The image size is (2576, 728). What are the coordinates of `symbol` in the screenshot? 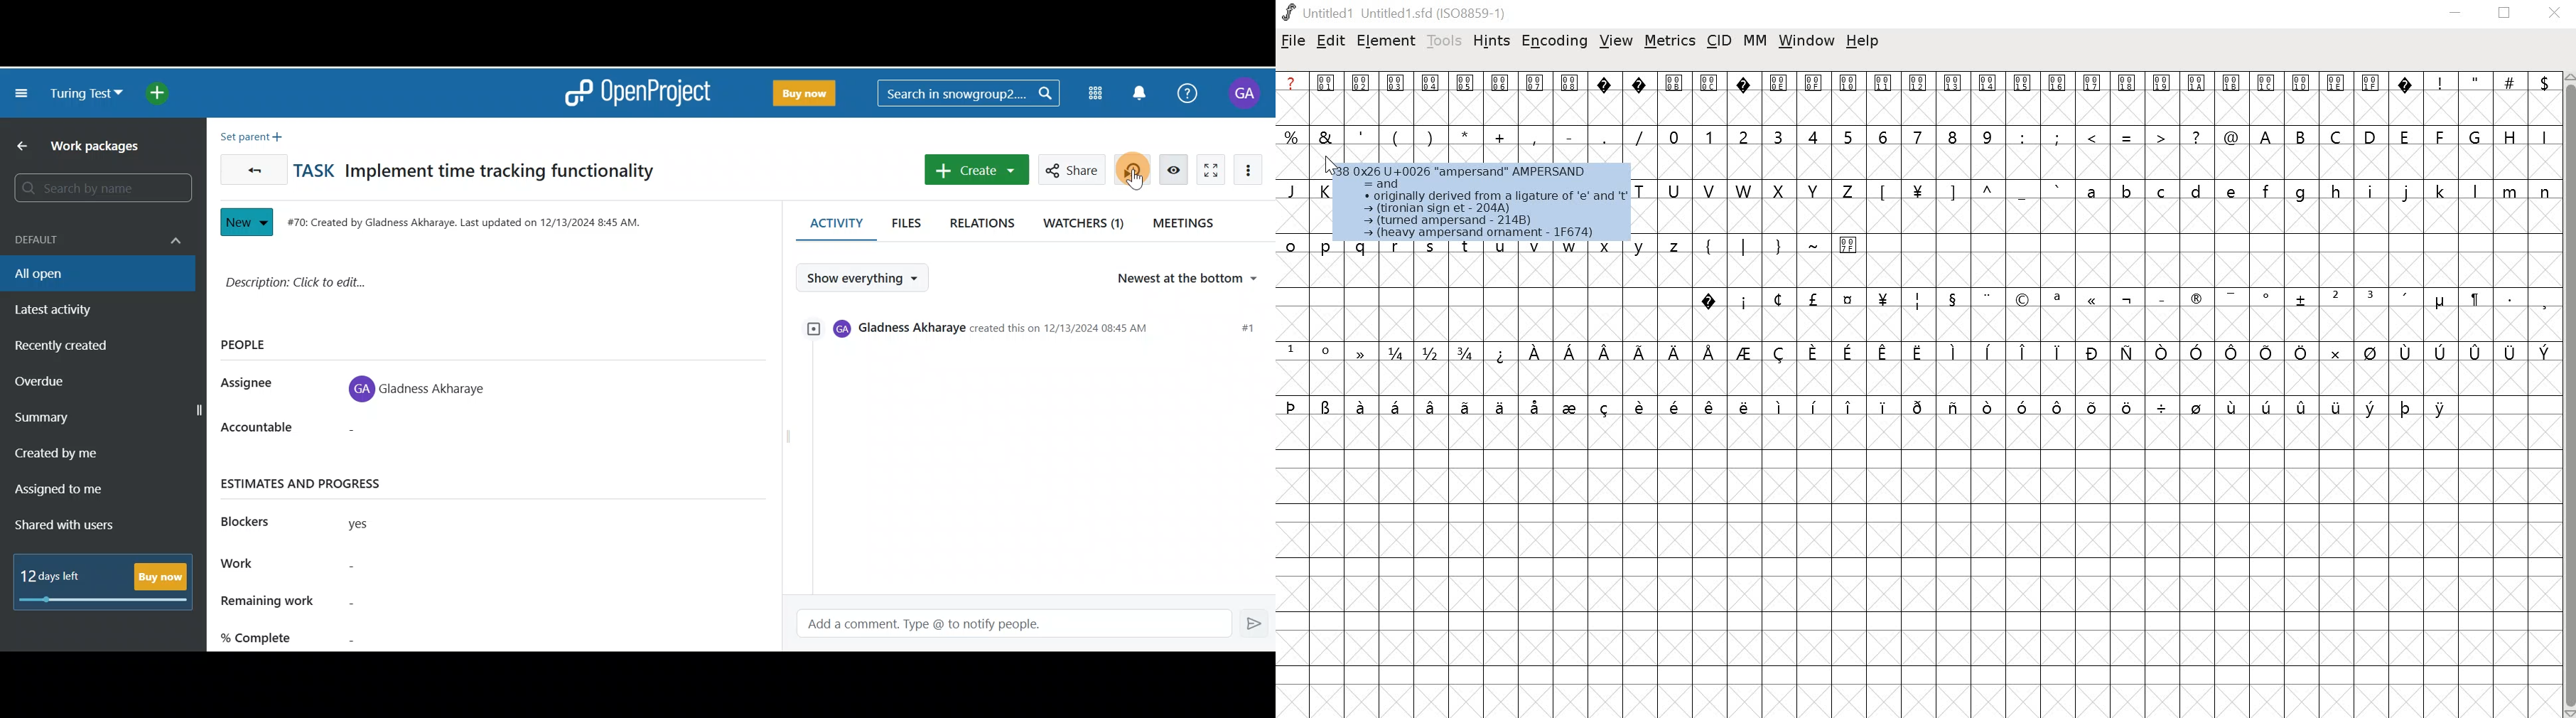 It's located at (1607, 353).